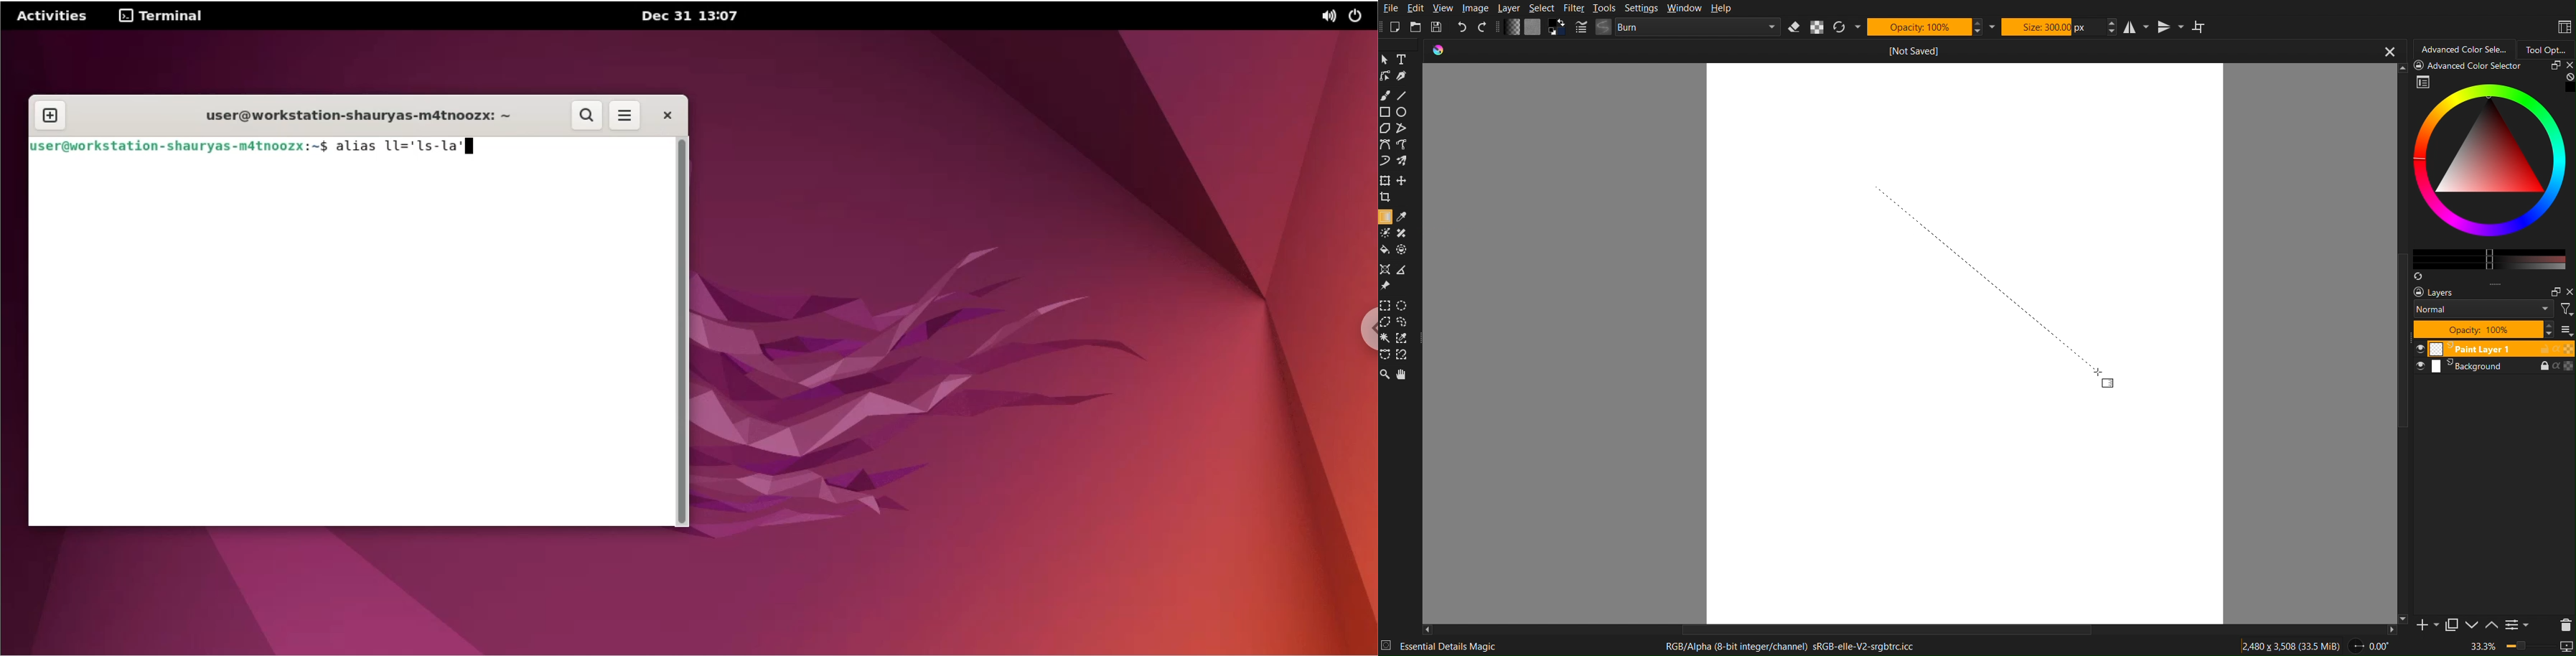 This screenshot has width=2576, height=672. Describe the element at coordinates (1679, 27) in the screenshot. I see `Brush Settings` at that location.